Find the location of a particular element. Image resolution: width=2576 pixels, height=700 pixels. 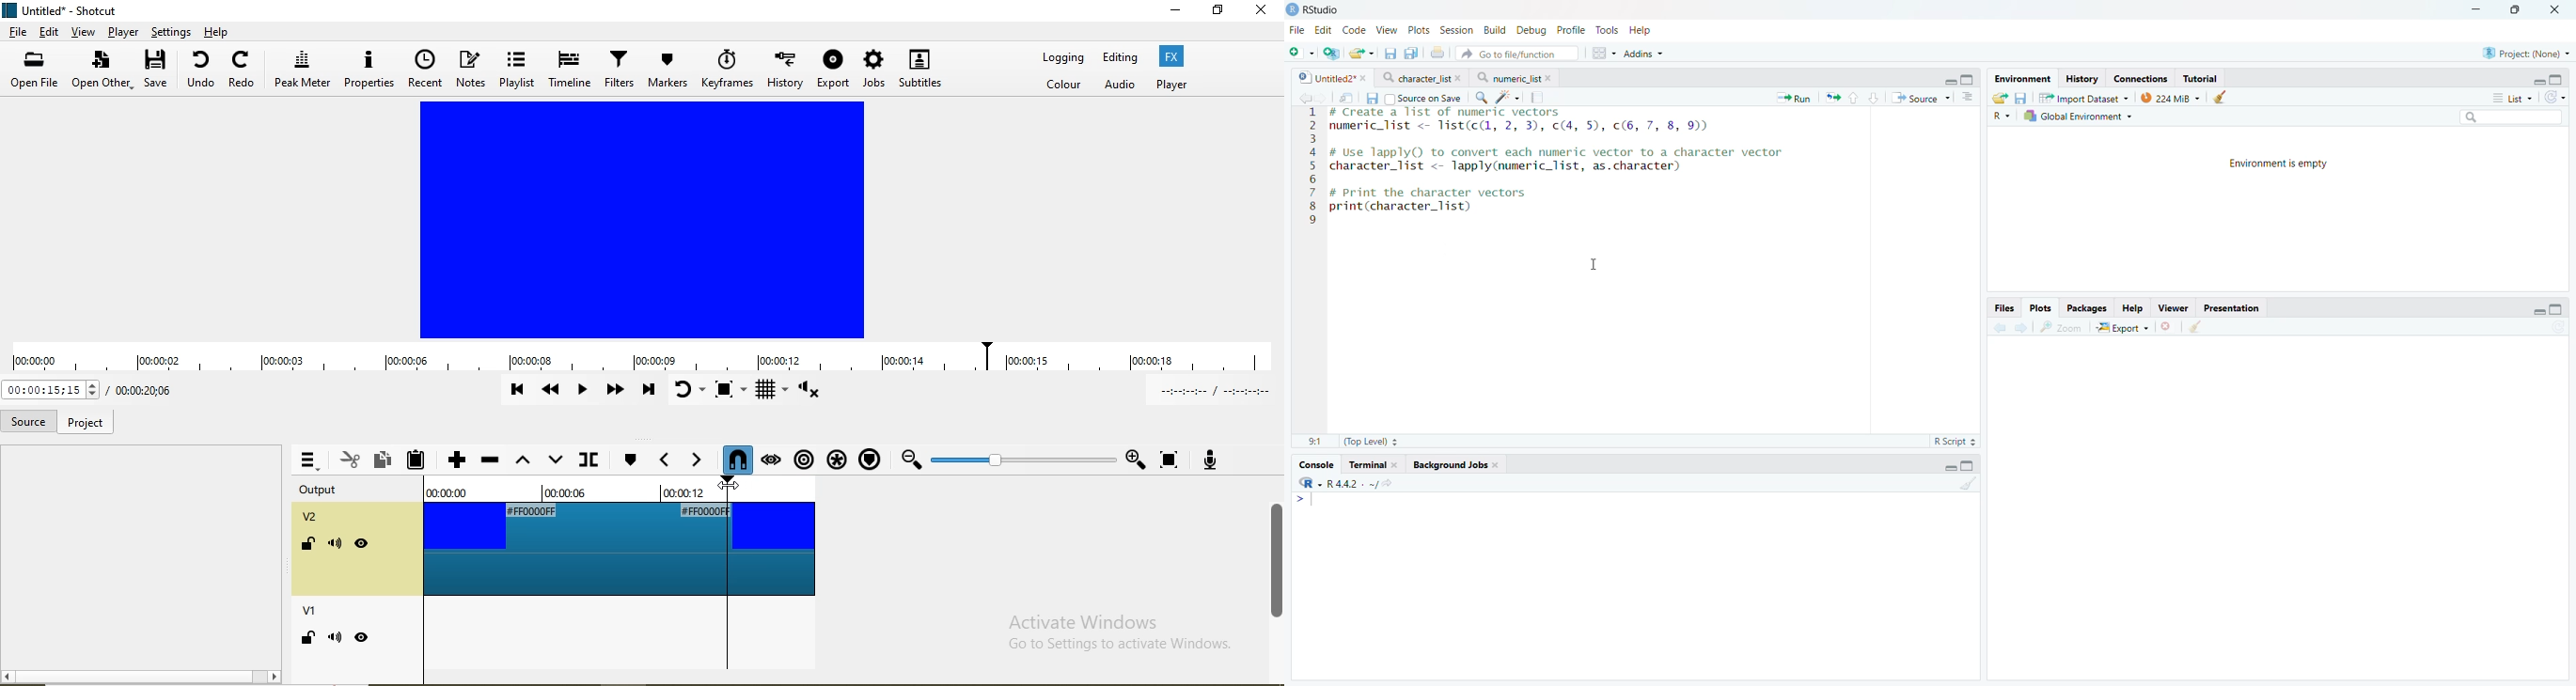

RStudio is located at coordinates (1315, 9).